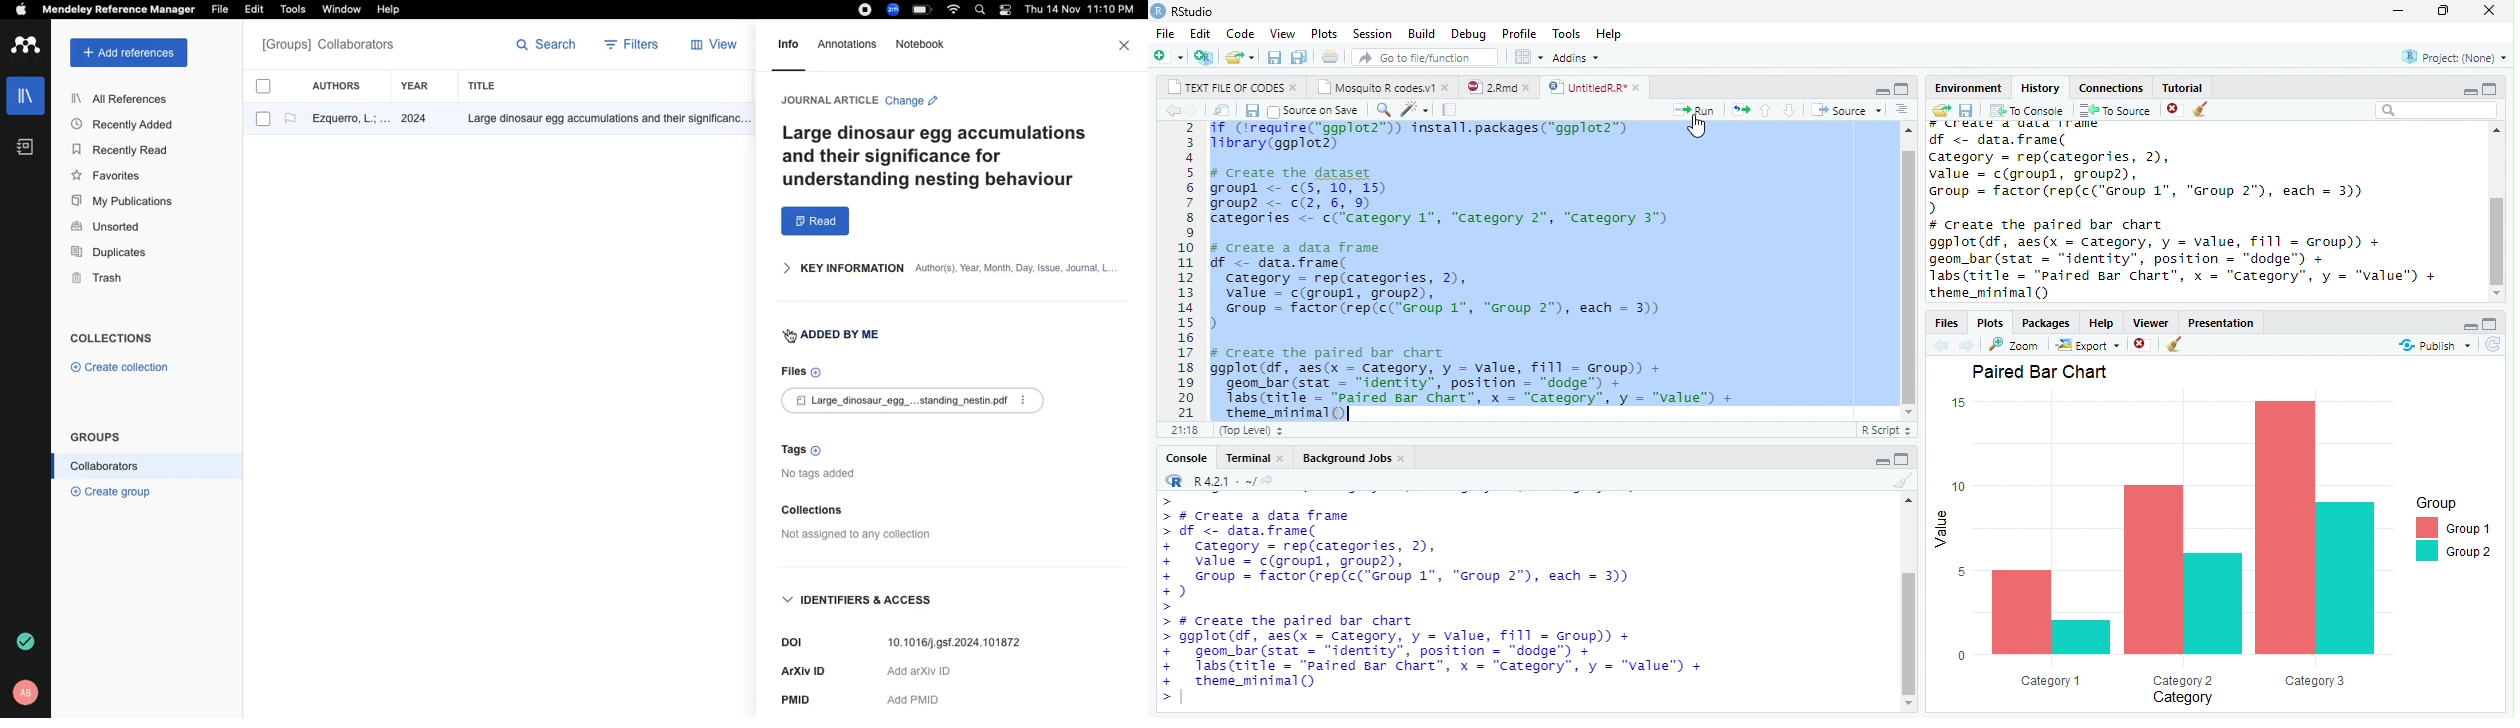 This screenshot has height=728, width=2520. What do you see at coordinates (122, 150) in the screenshot?
I see `Recently Read` at bounding box center [122, 150].